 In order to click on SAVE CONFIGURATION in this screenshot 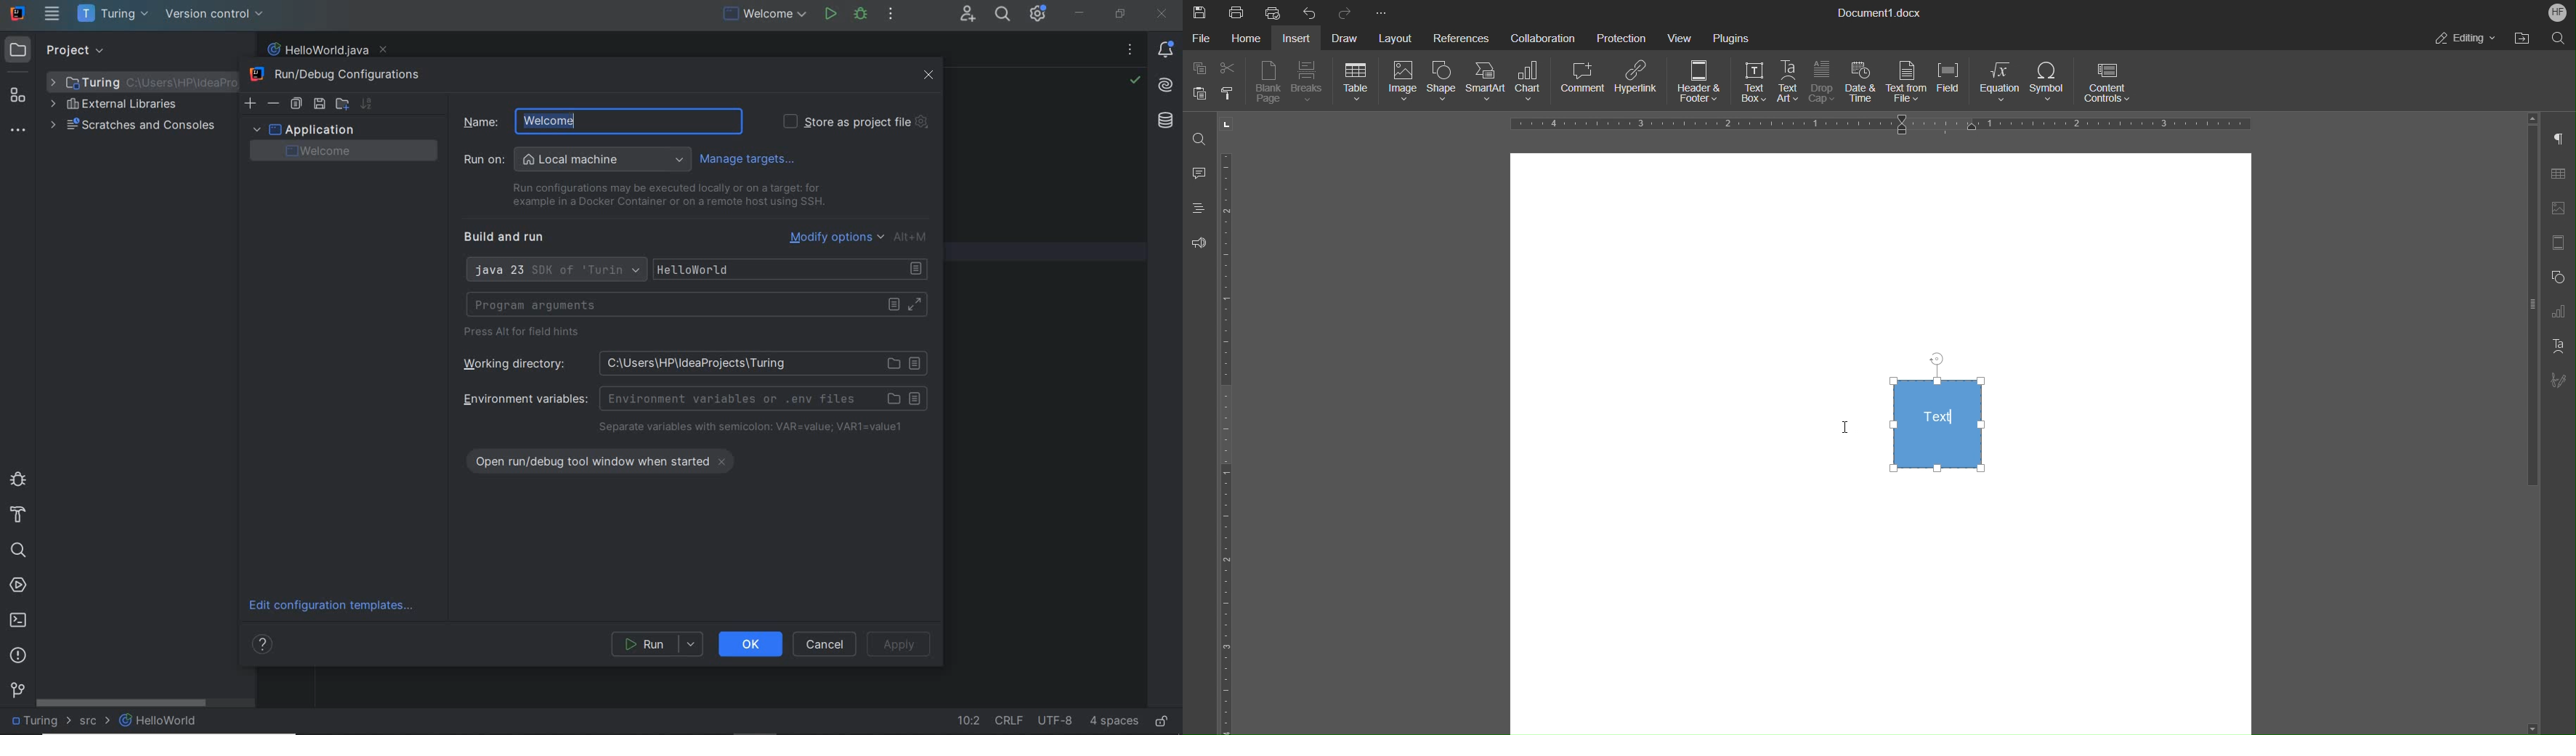, I will do `click(319, 104)`.